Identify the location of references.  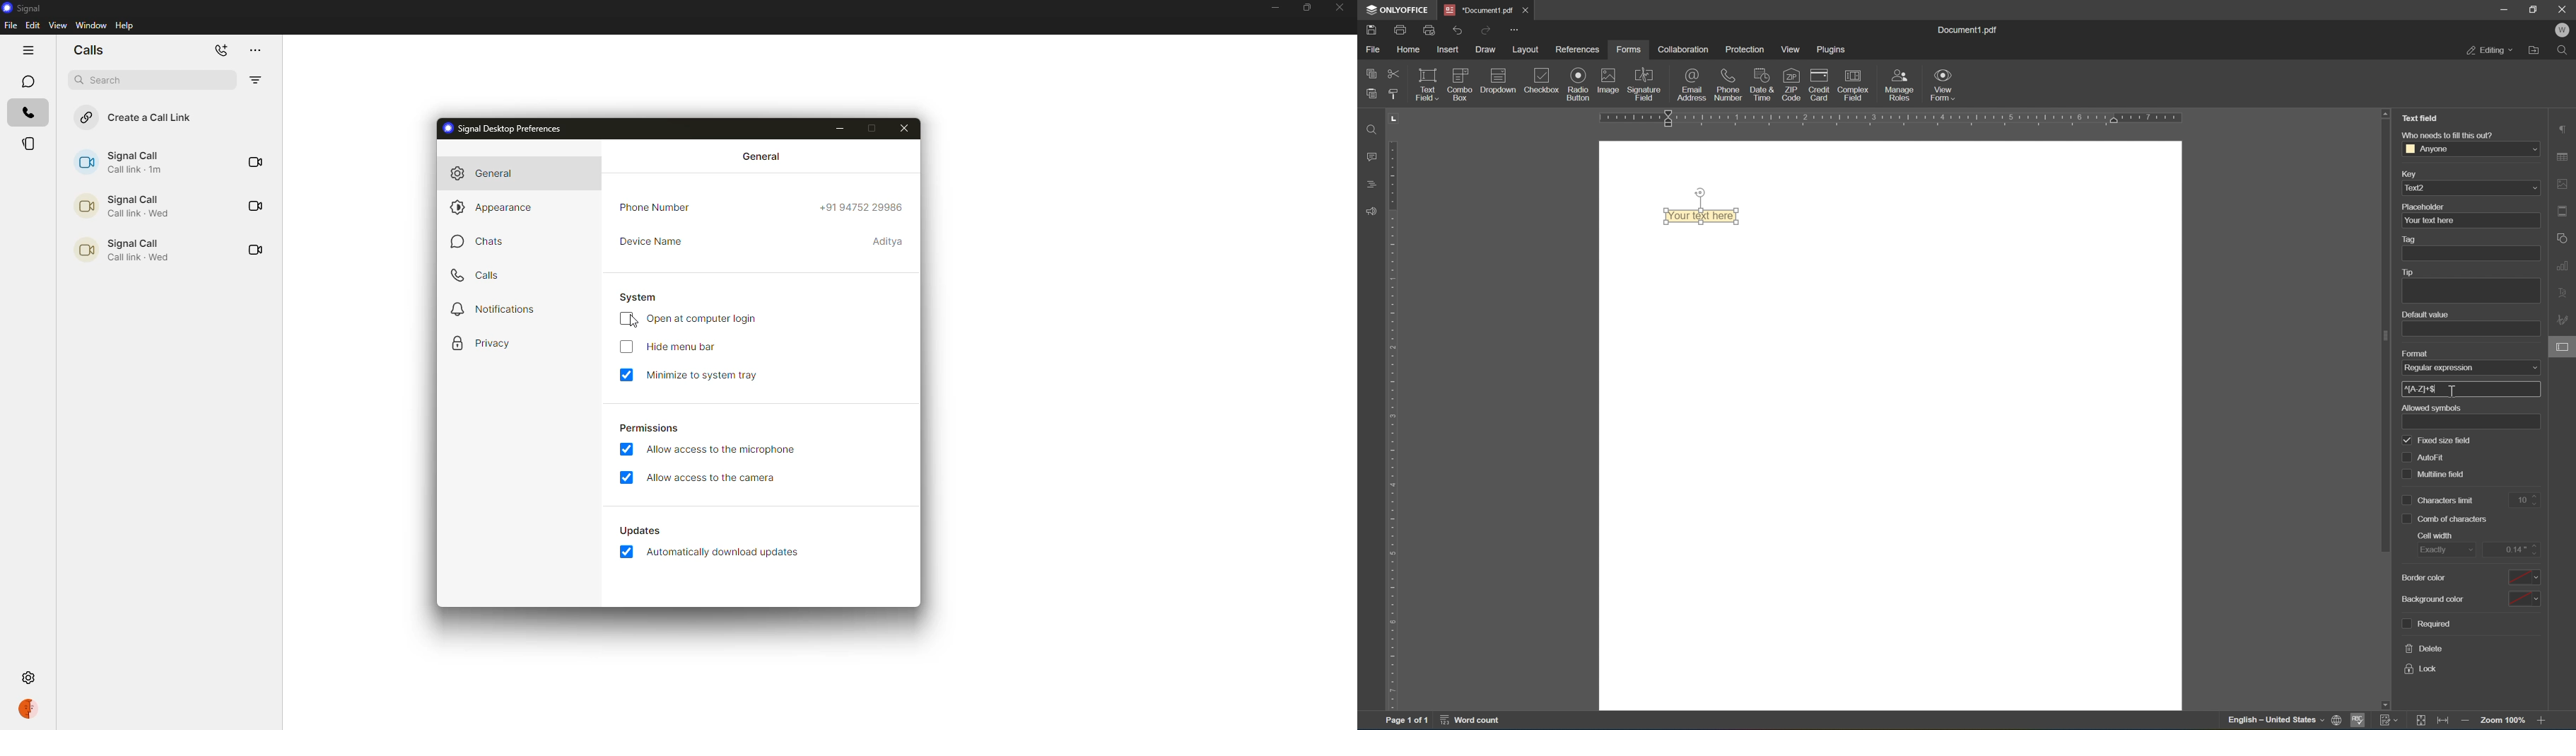
(1580, 49).